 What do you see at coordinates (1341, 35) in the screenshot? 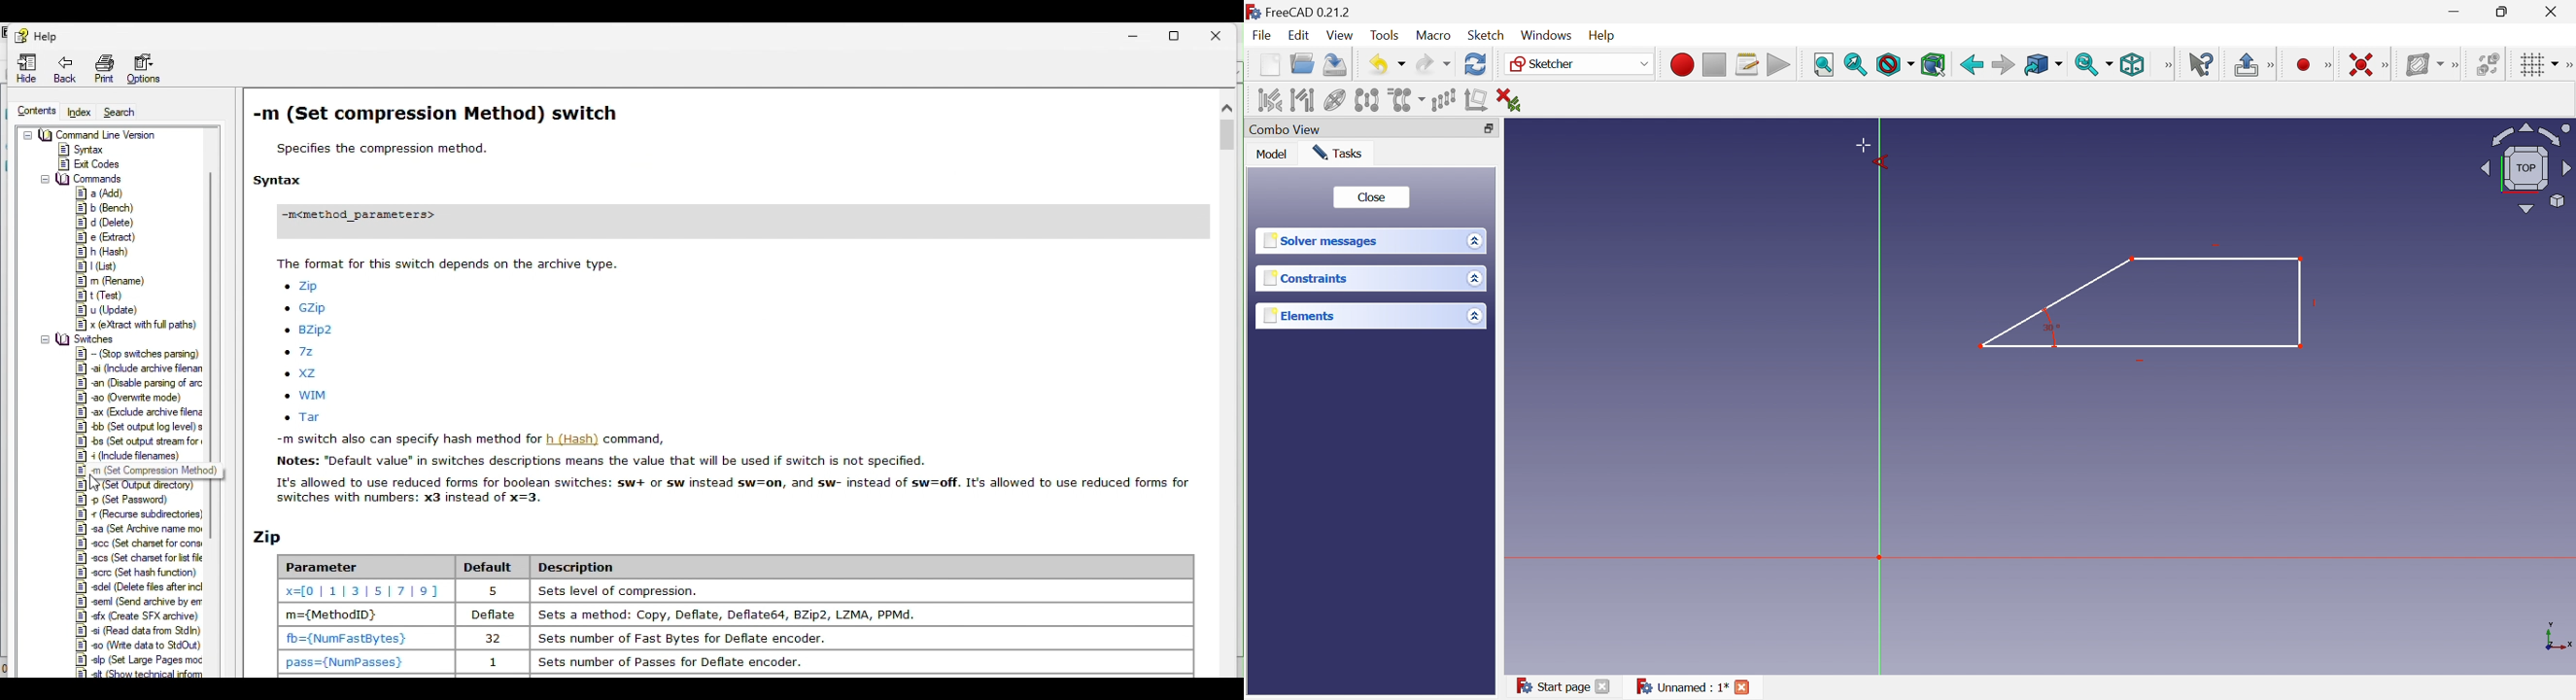
I see `View` at bounding box center [1341, 35].